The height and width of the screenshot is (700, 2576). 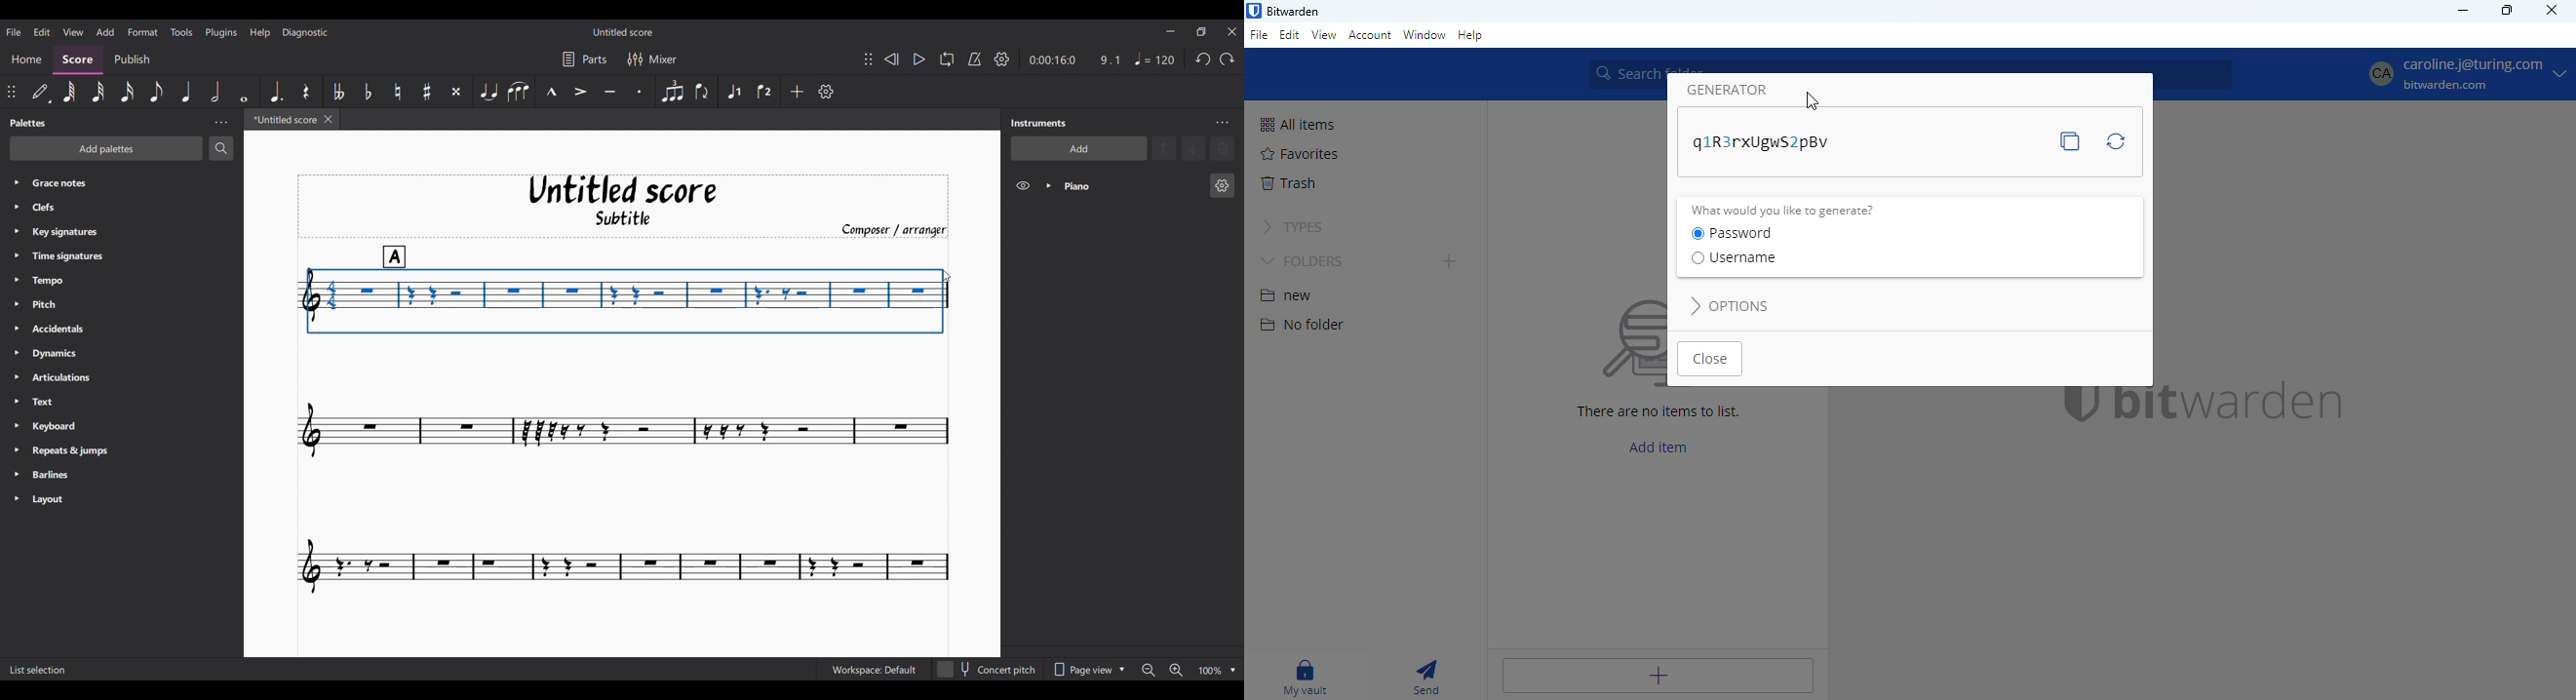 I want to click on Tie, so click(x=488, y=91).